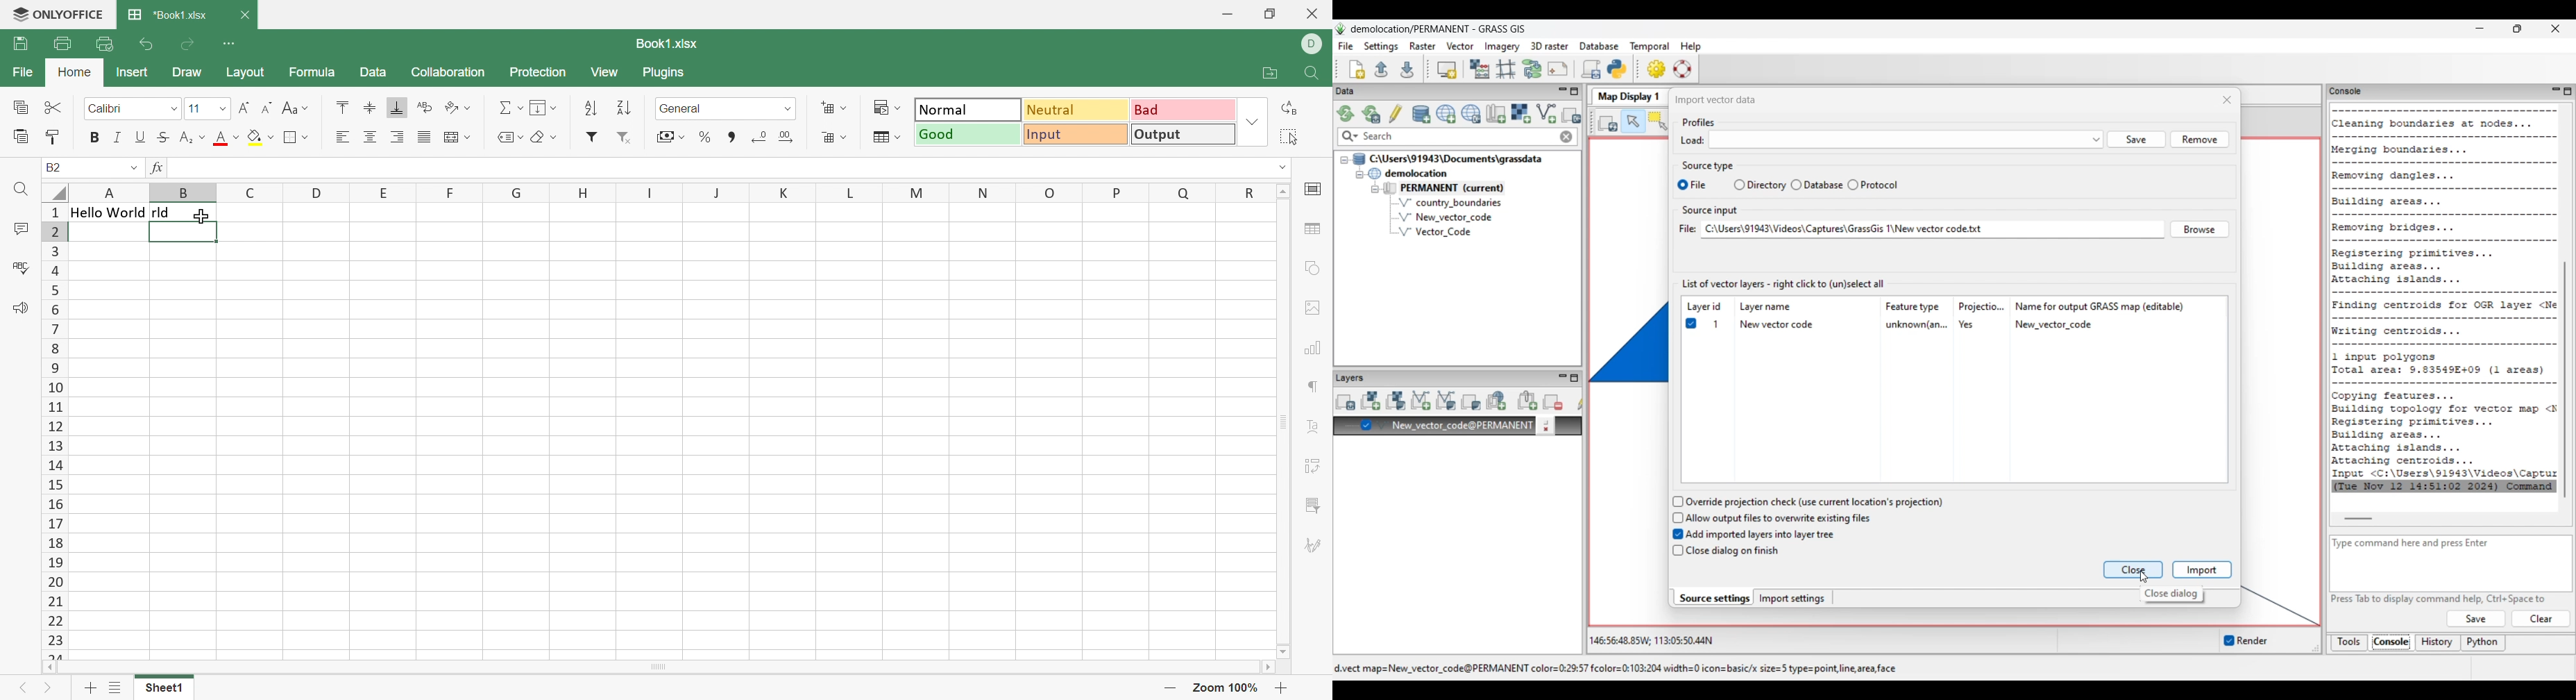 The height and width of the screenshot is (700, 2576). I want to click on Drop down, so click(130, 167).